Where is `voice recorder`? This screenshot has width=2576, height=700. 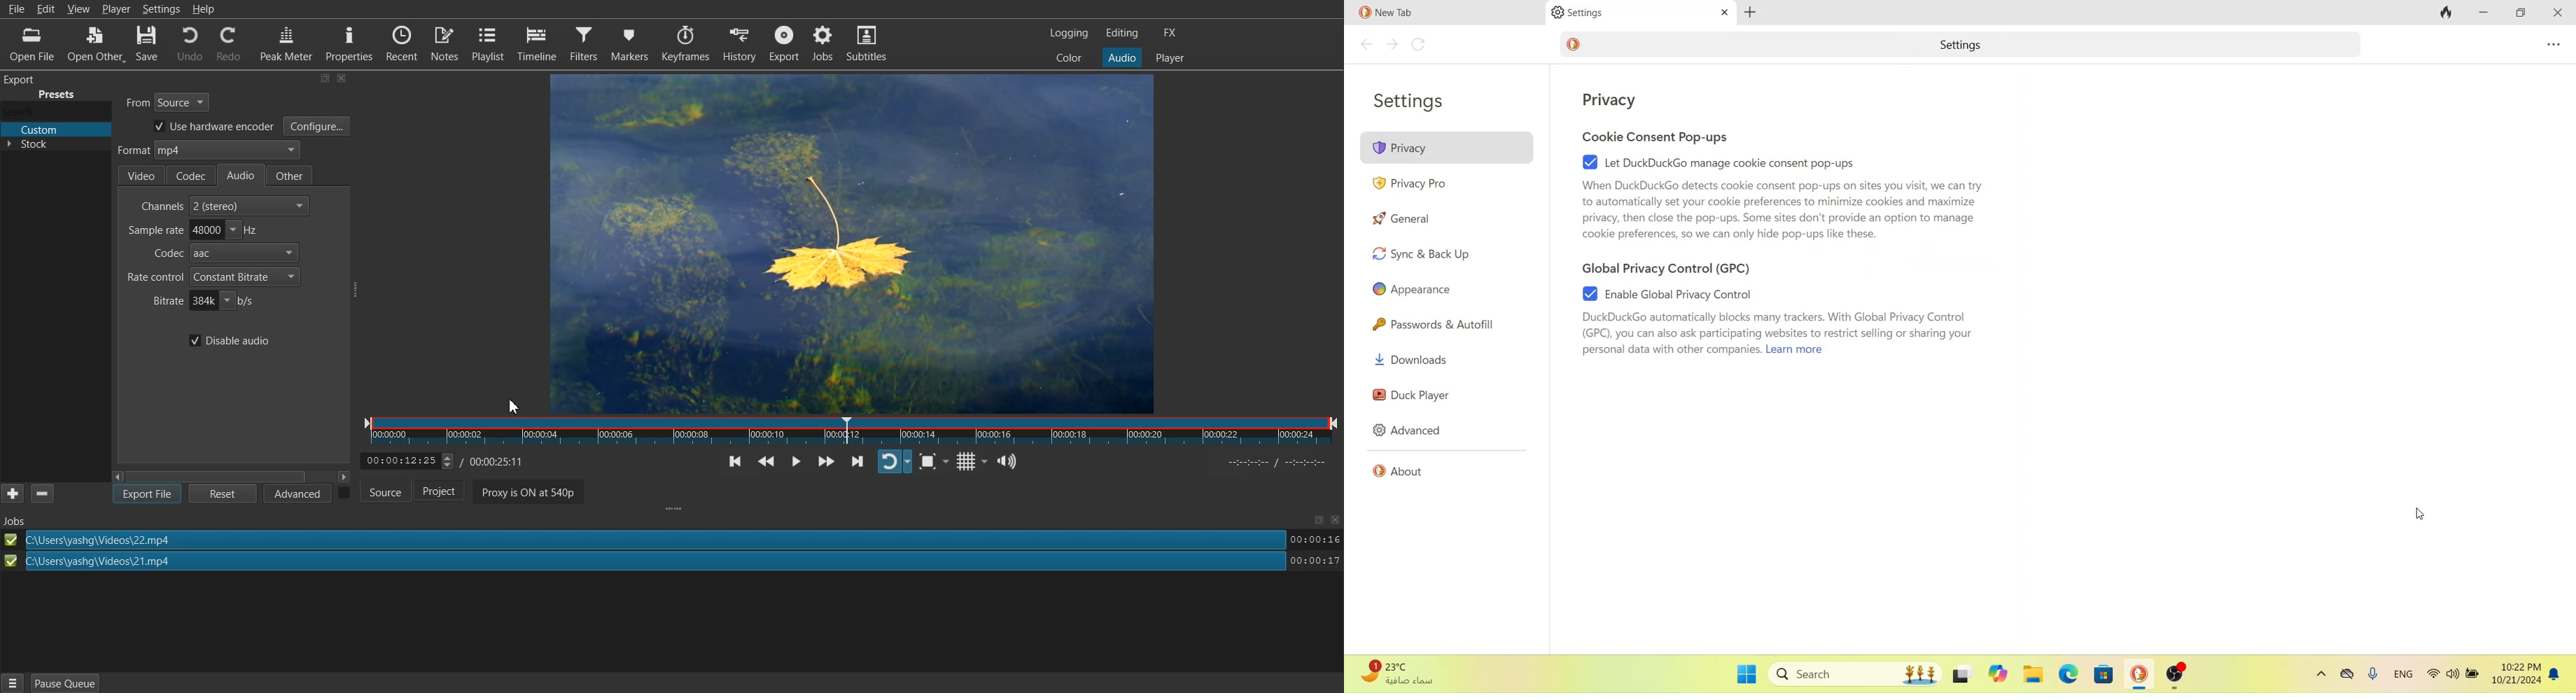
voice recorder is located at coordinates (2375, 678).